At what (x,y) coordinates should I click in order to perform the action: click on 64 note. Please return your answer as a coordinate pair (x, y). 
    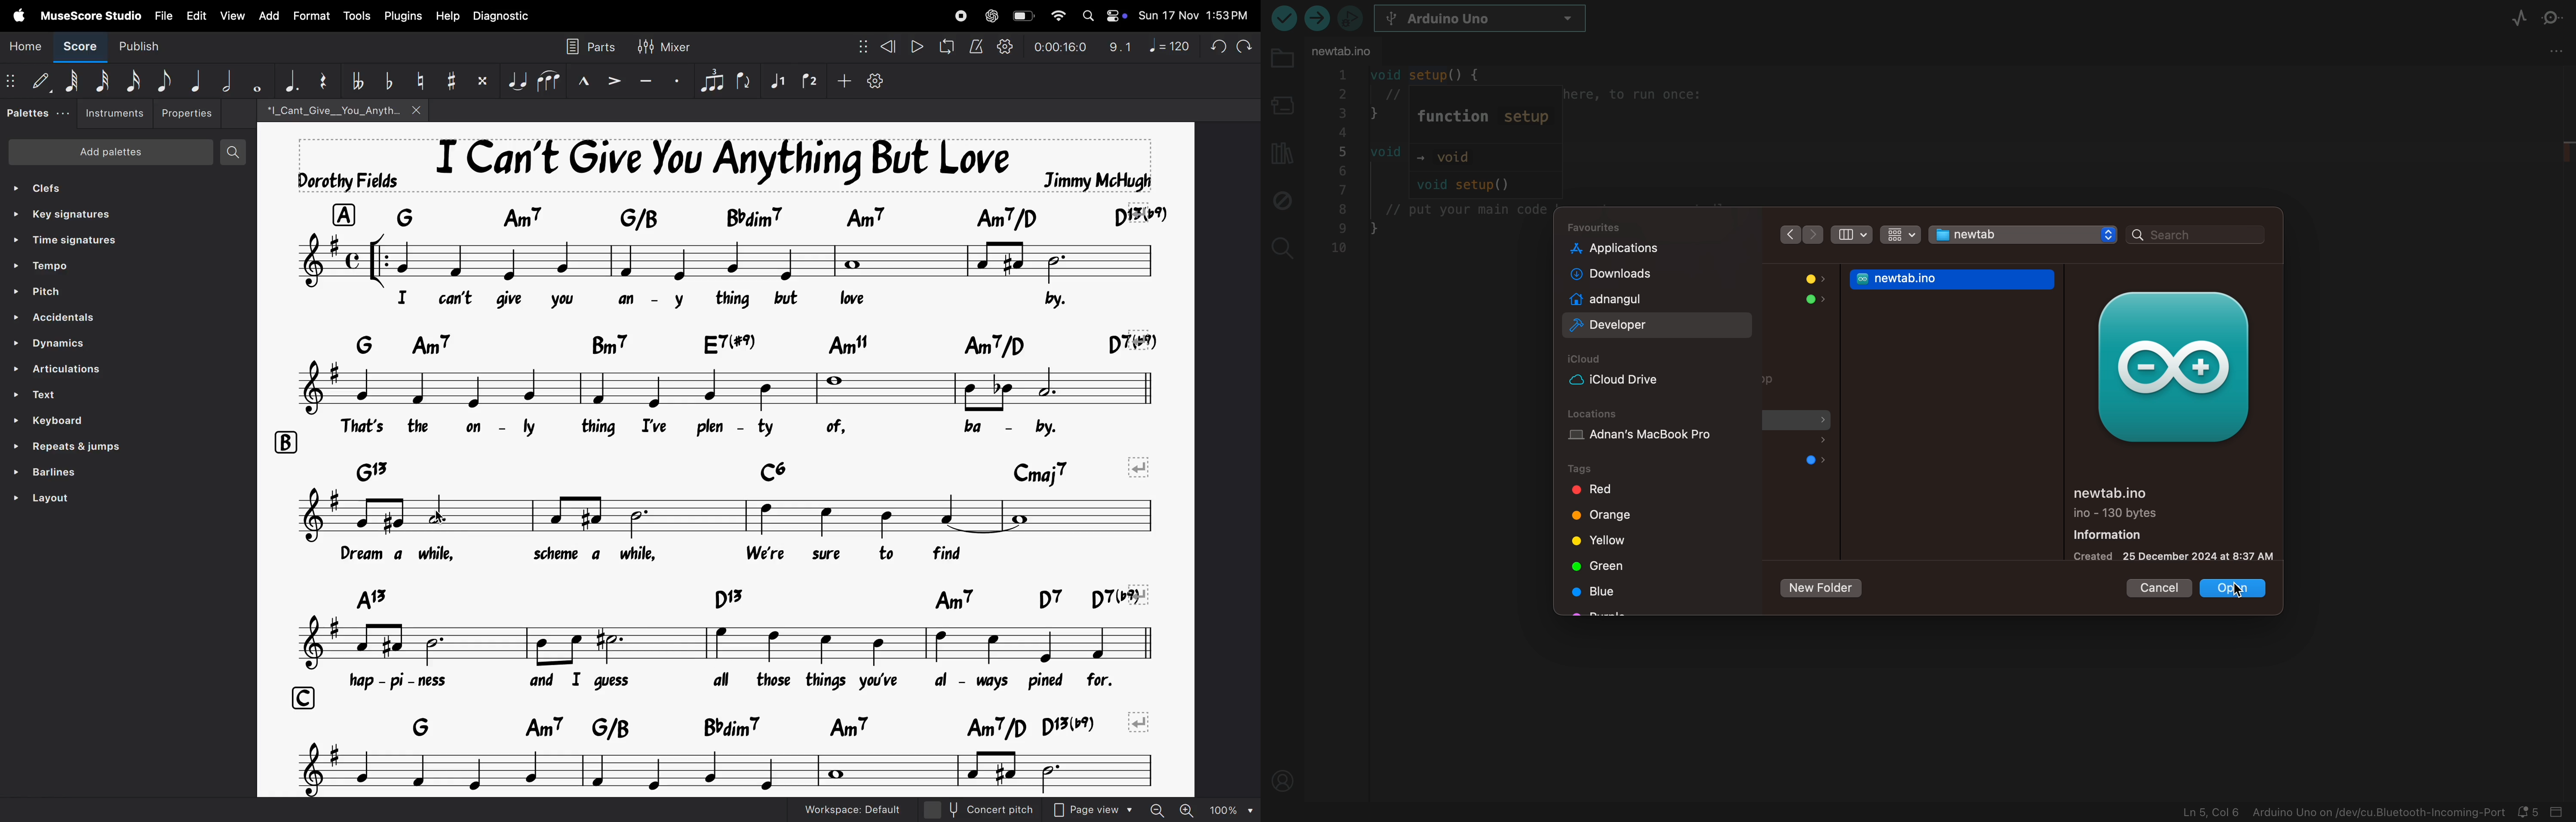
    Looking at the image, I should click on (71, 83).